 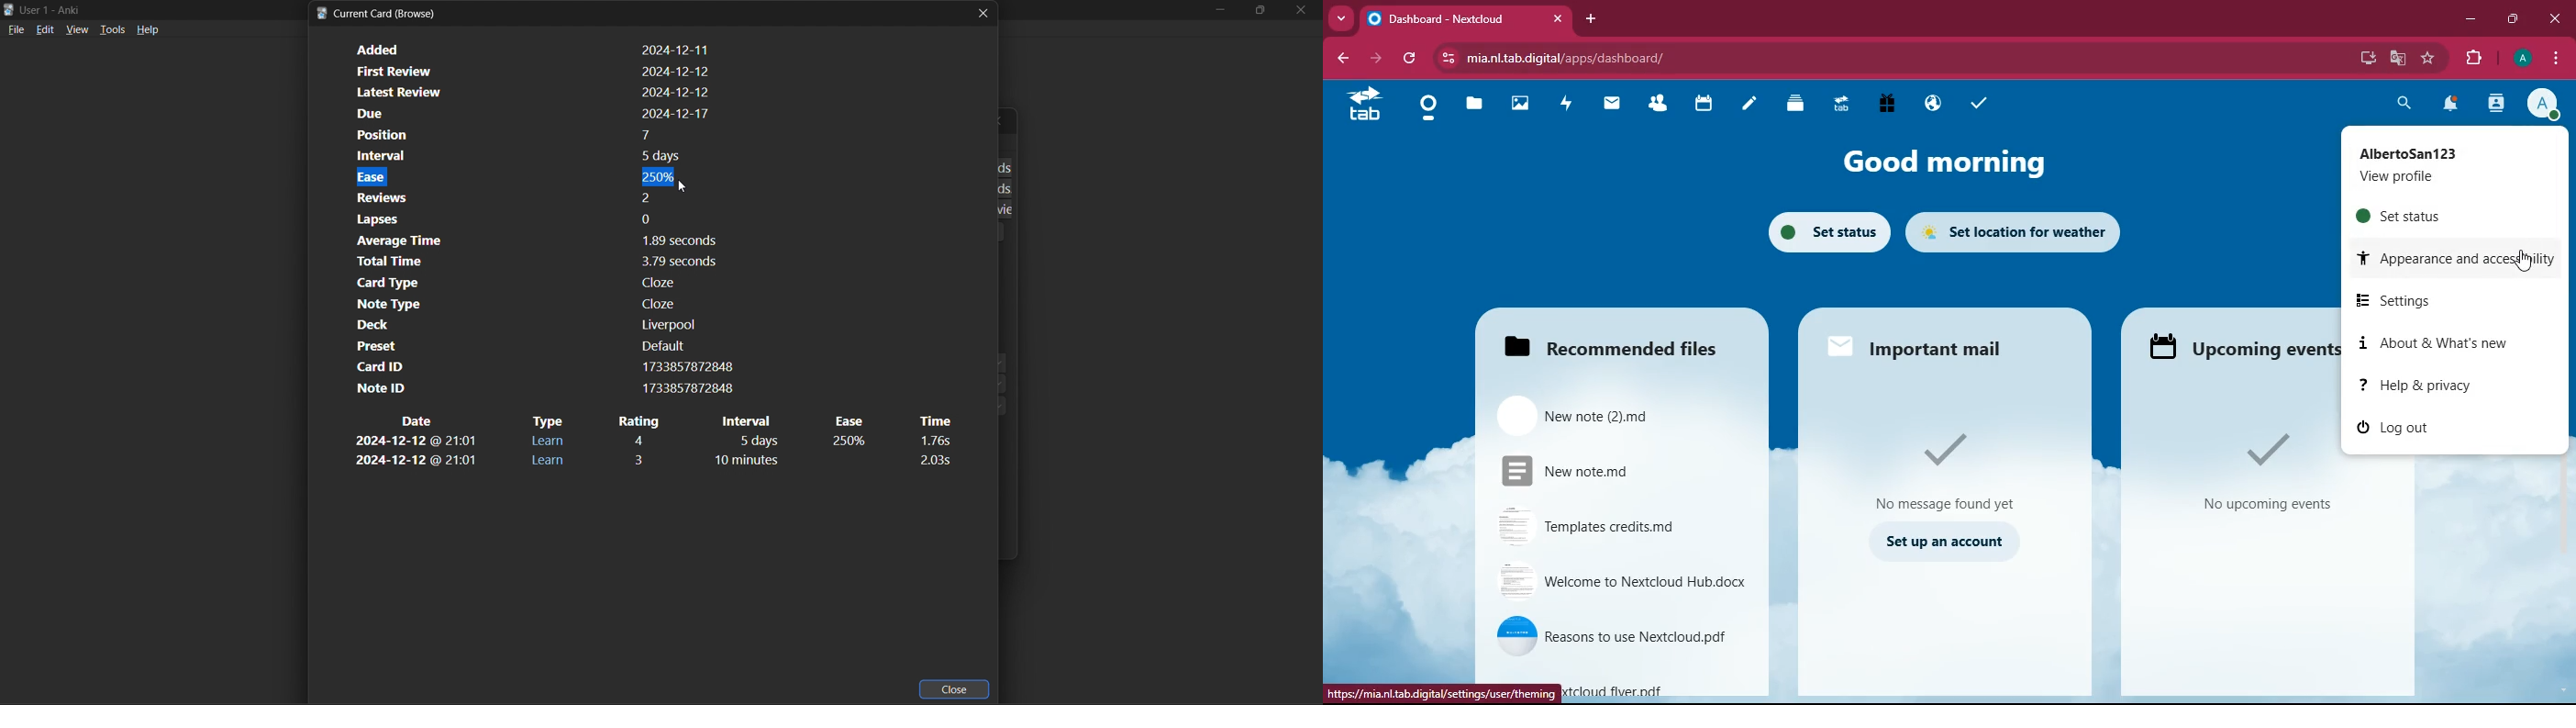 What do you see at coordinates (1656, 56) in the screenshot?
I see `url` at bounding box center [1656, 56].